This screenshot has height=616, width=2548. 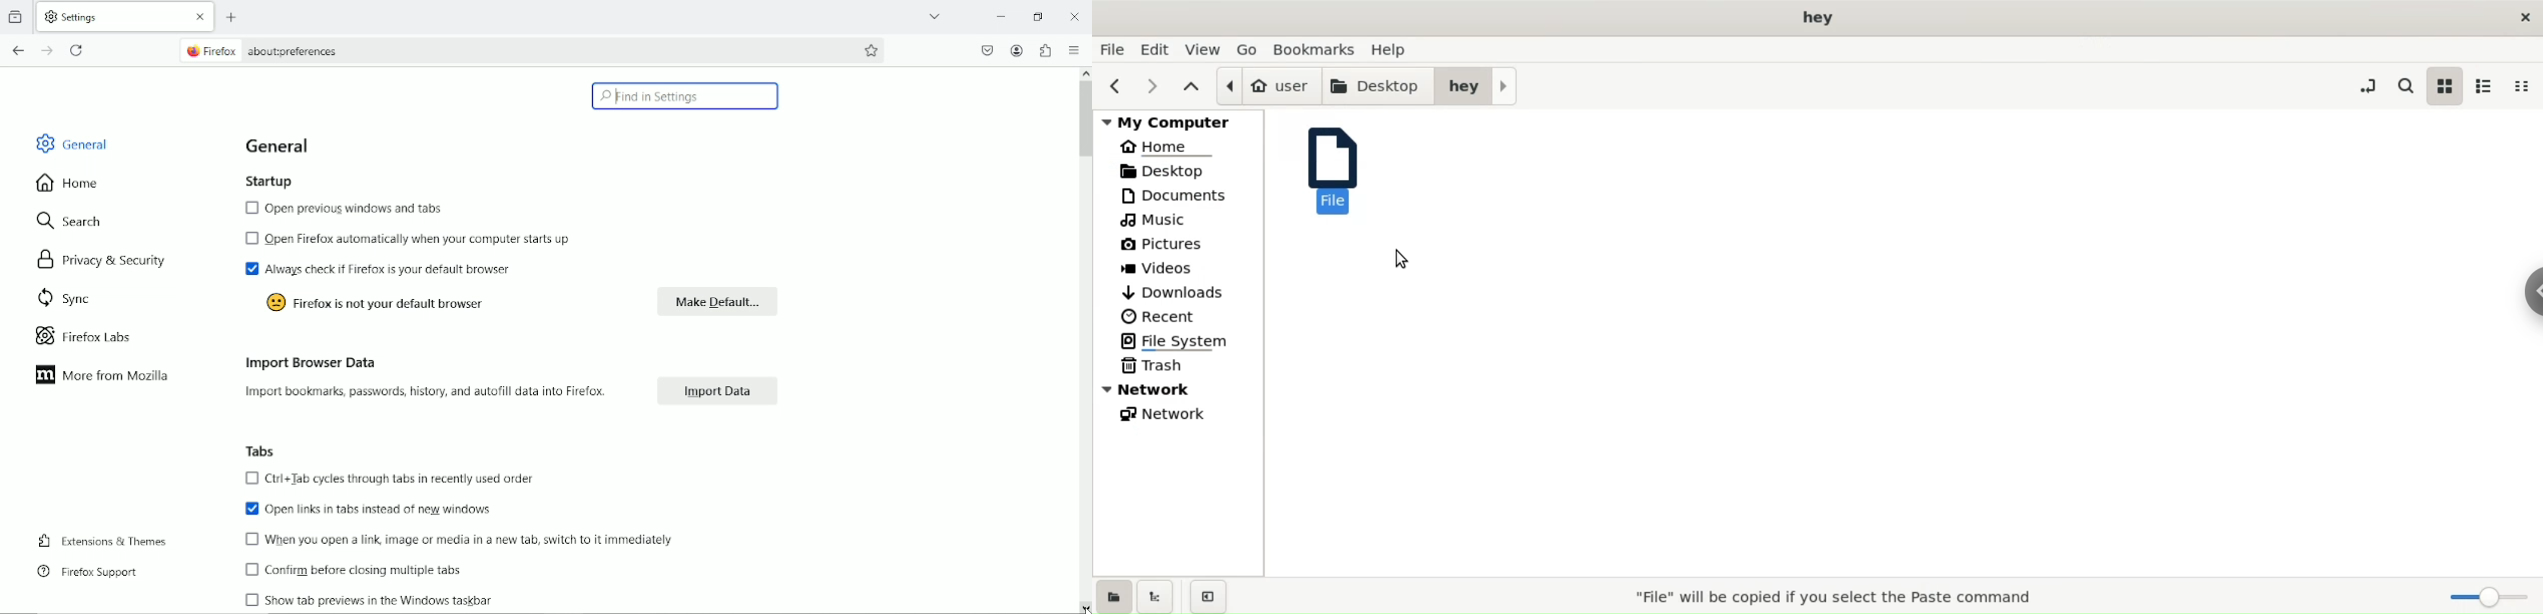 What do you see at coordinates (67, 299) in the screenshot?
I see `sync` at bounding box center [67, 299].